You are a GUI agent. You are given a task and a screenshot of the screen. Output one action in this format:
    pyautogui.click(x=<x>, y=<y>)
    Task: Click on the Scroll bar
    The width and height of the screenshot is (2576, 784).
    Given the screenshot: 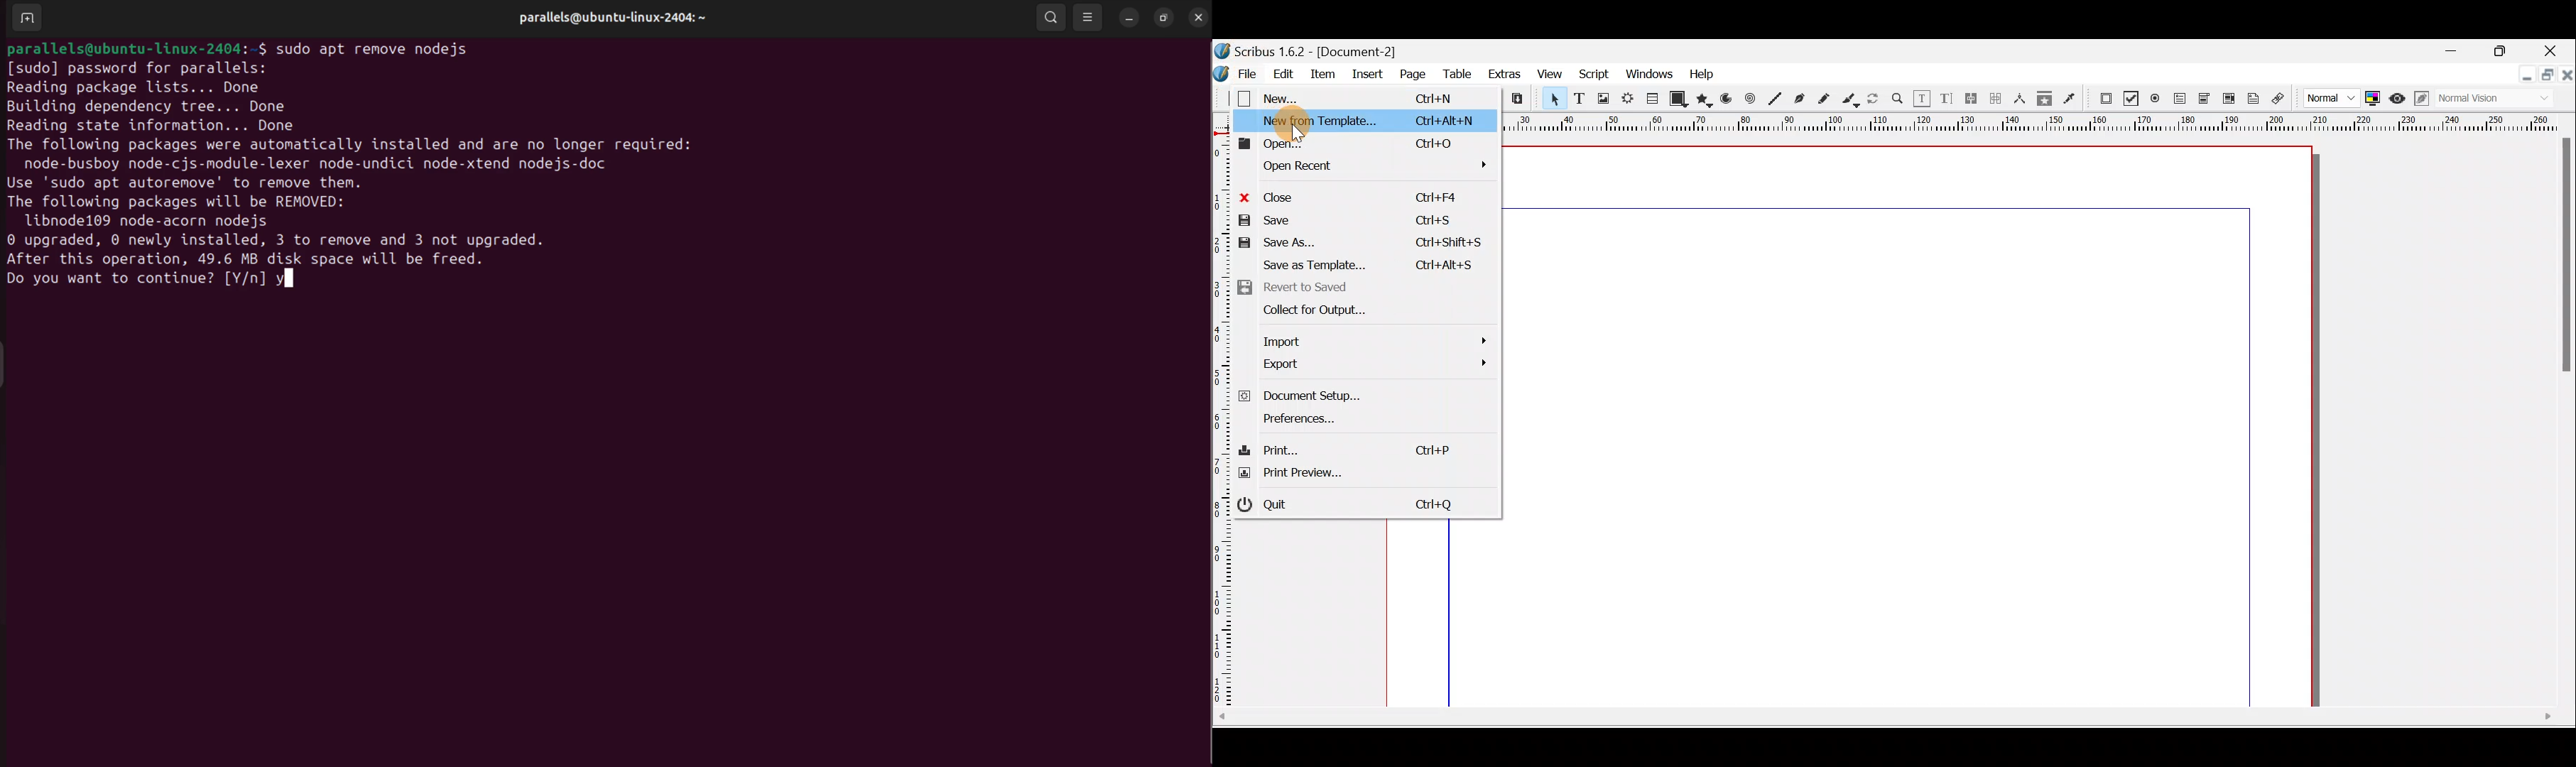 What is the action you would take?
    pyautogui.click(x=2566, y=422)
    